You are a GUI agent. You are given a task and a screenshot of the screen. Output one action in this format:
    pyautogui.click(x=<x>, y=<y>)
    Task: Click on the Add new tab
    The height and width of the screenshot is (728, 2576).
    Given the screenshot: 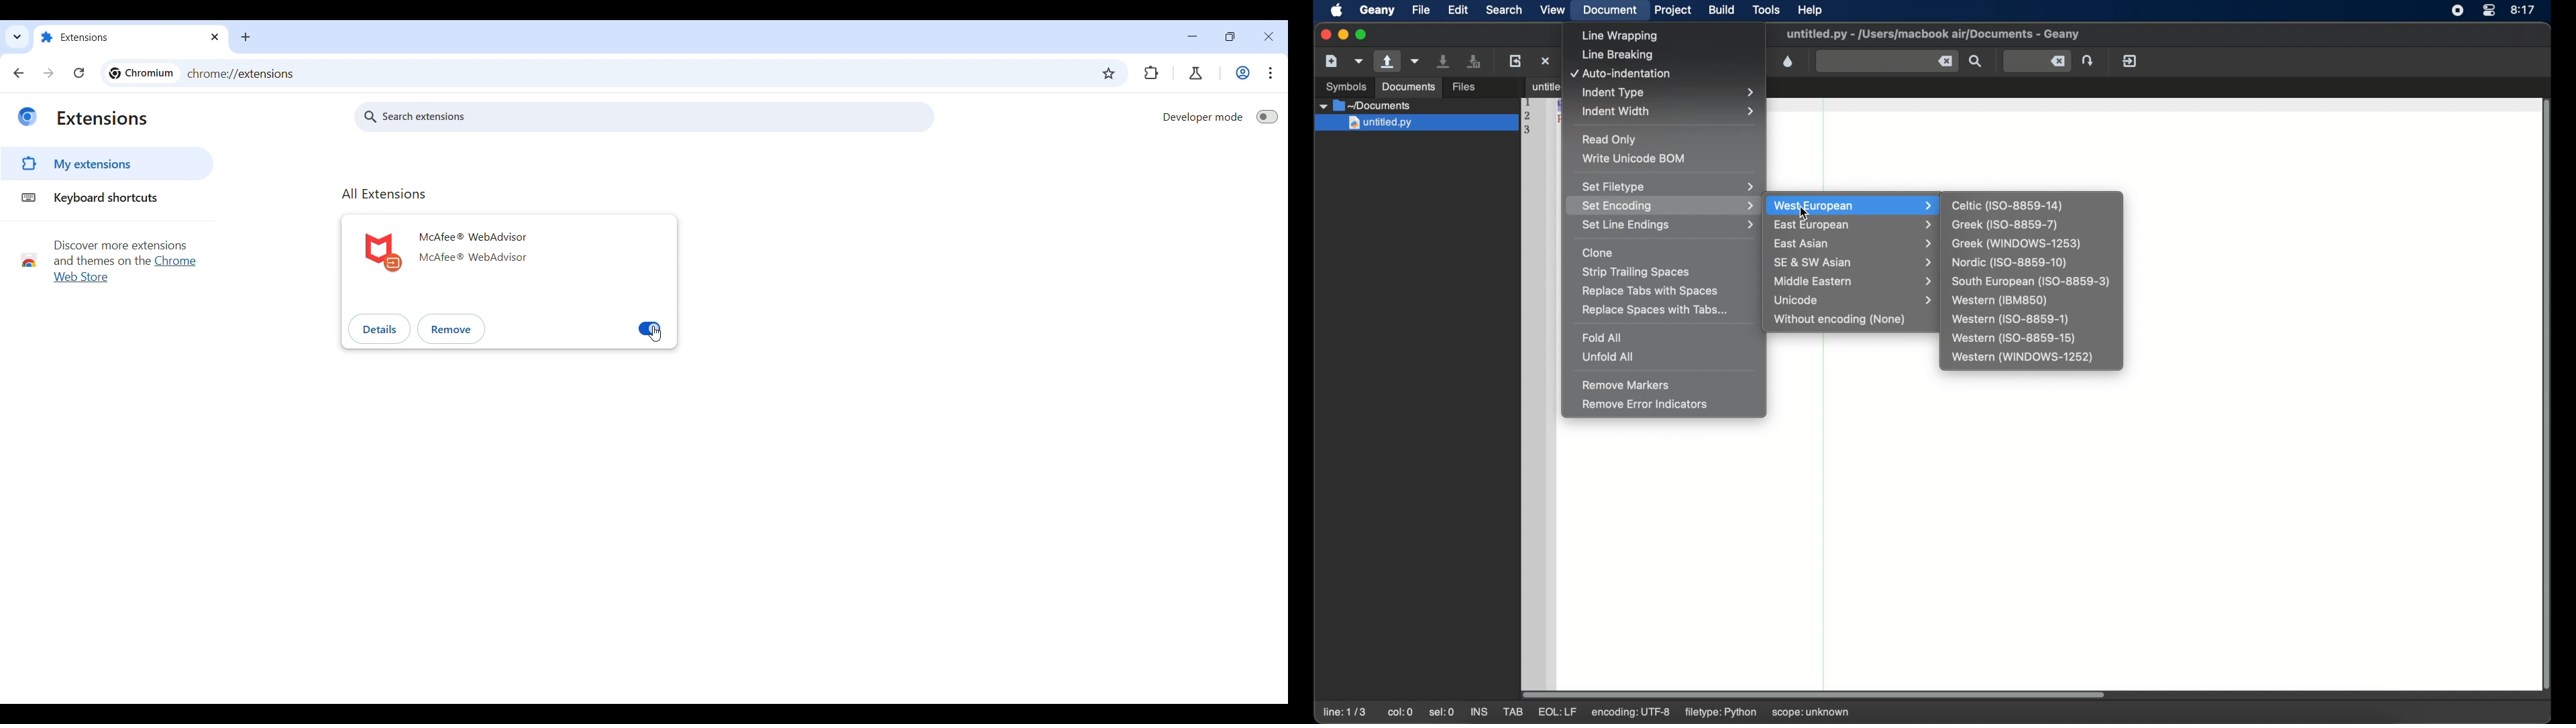 What is the action you would take?
    pyautogui.click(x=246, y=37)
    